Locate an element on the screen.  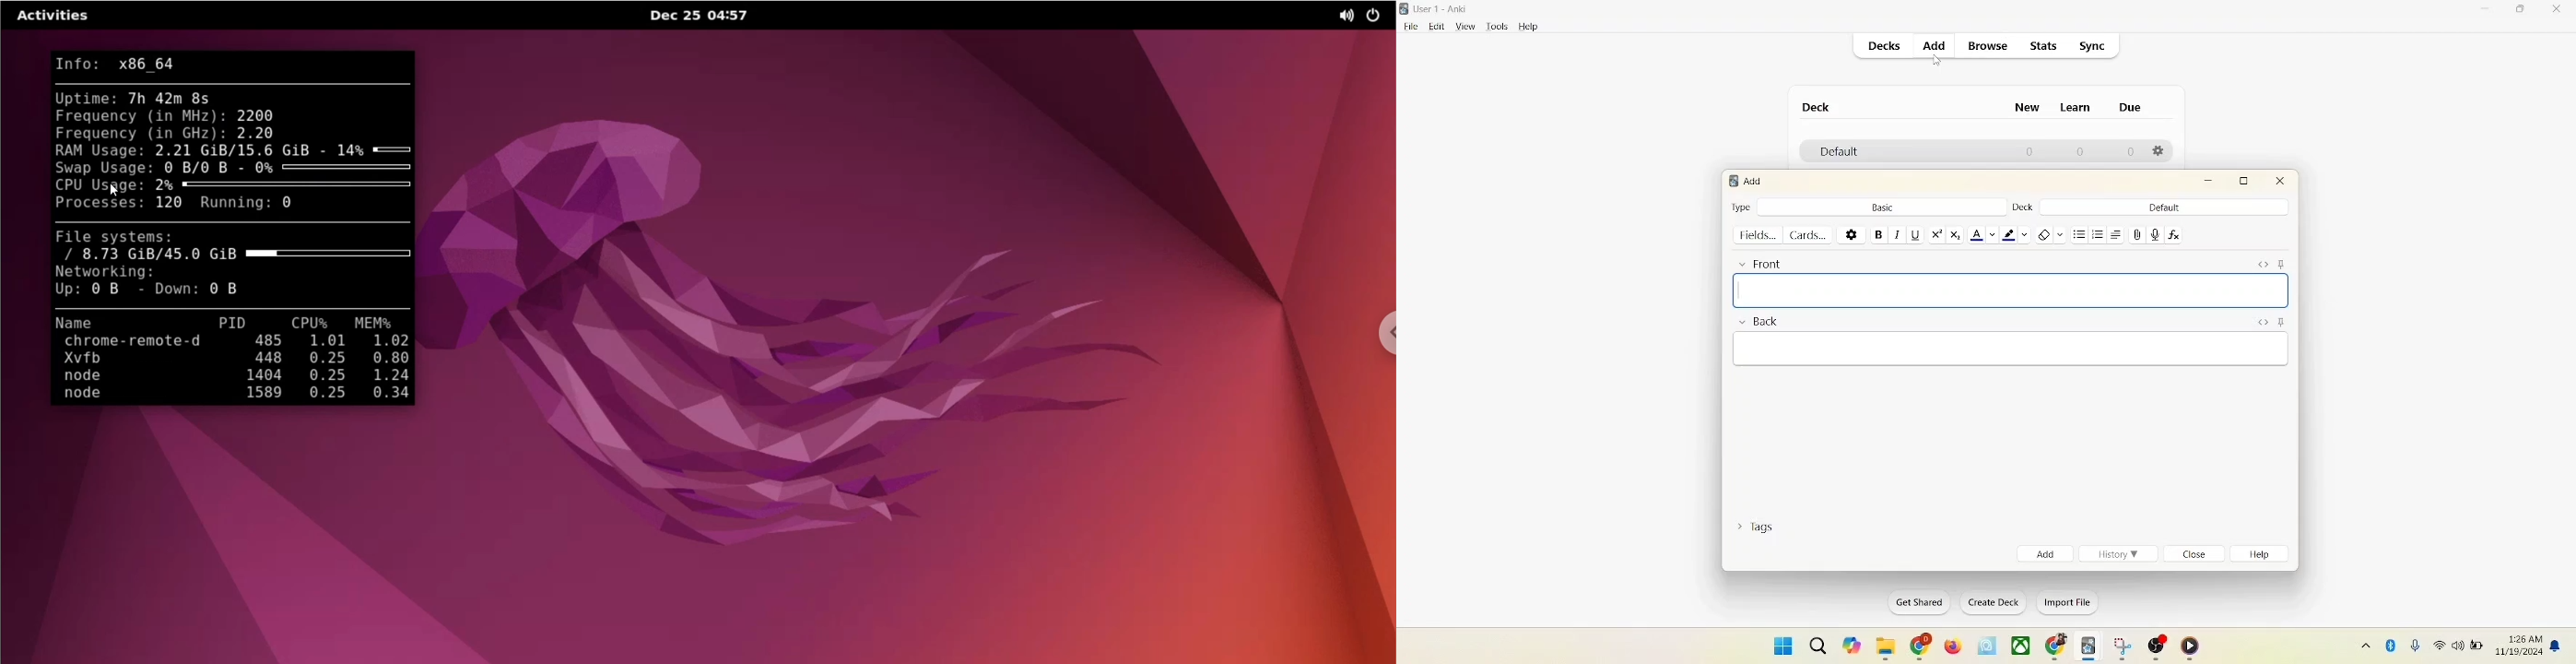
add is located at coordinates (2043, 553).